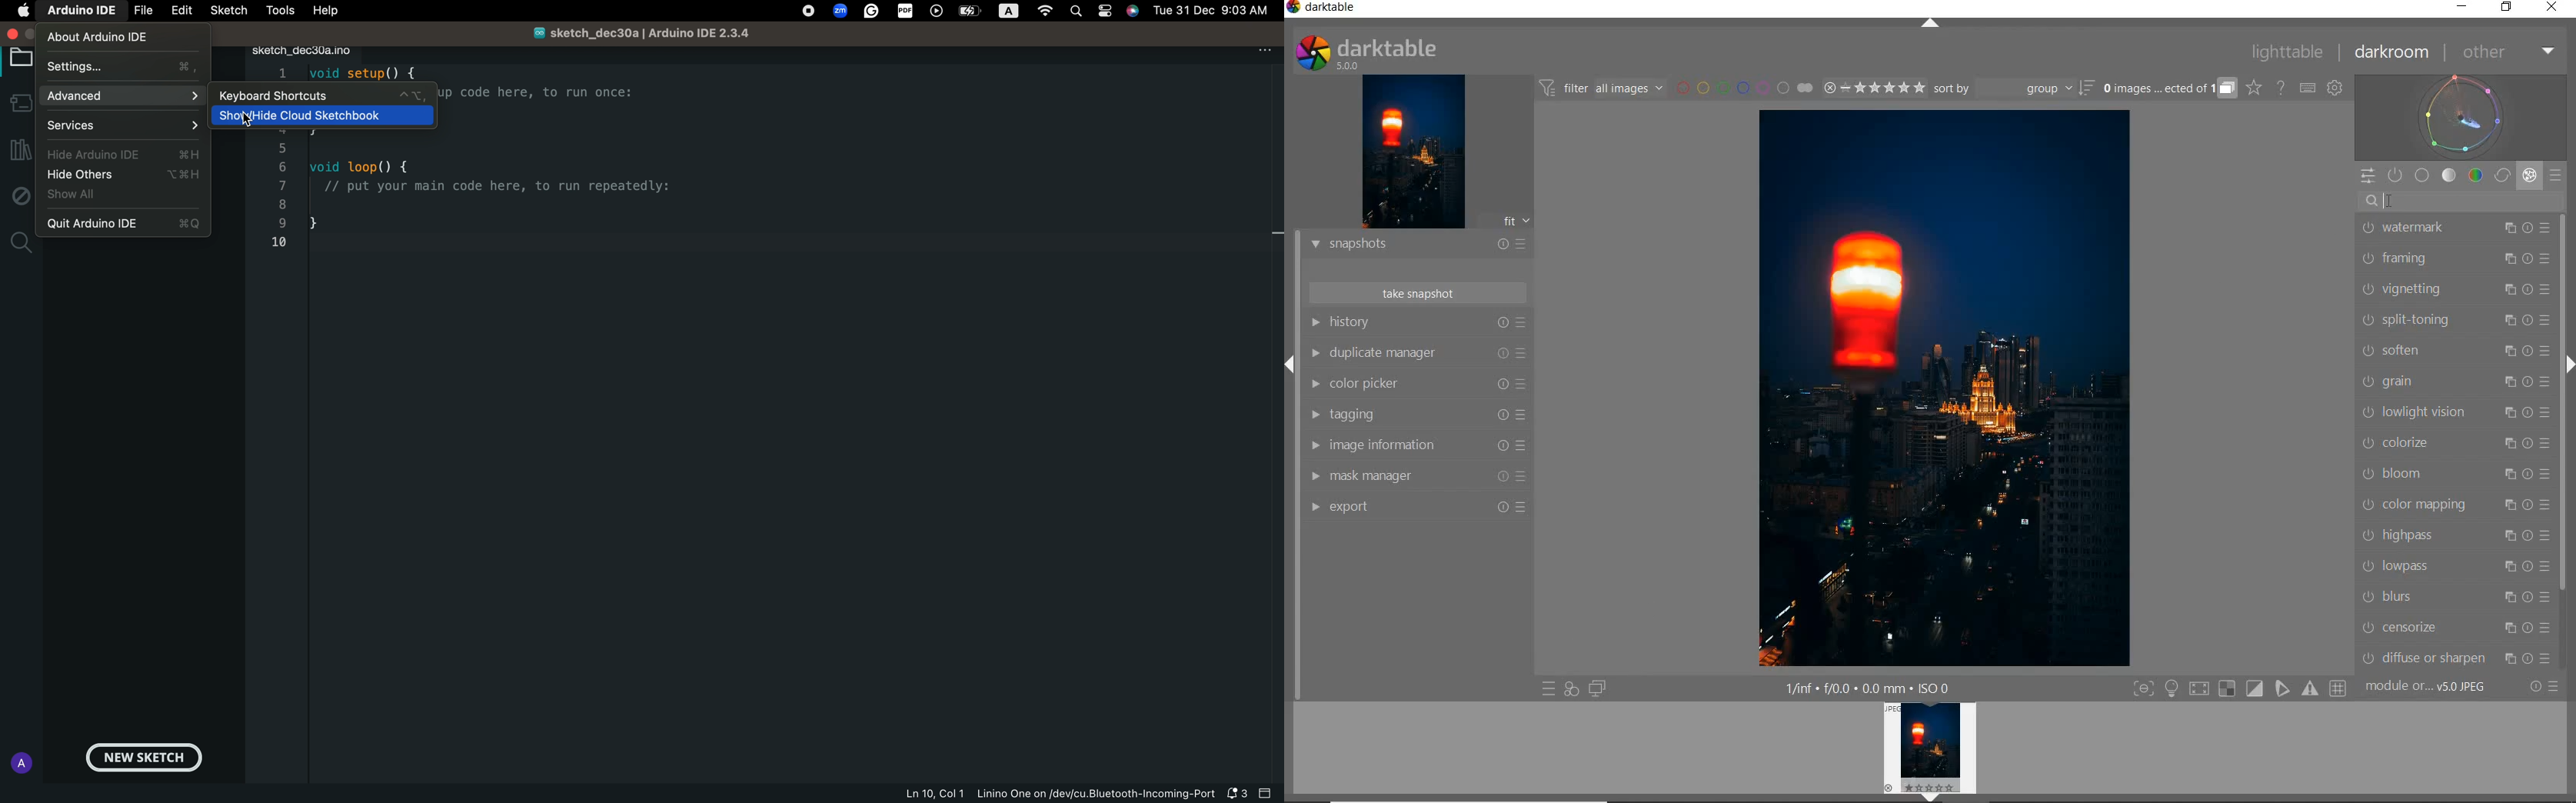 Image resolution: width=2576 pixels, height=812 pixels. Describe the element at coordinates (2555, 658) in the screenshot. I see `Preset and reset` at that location.